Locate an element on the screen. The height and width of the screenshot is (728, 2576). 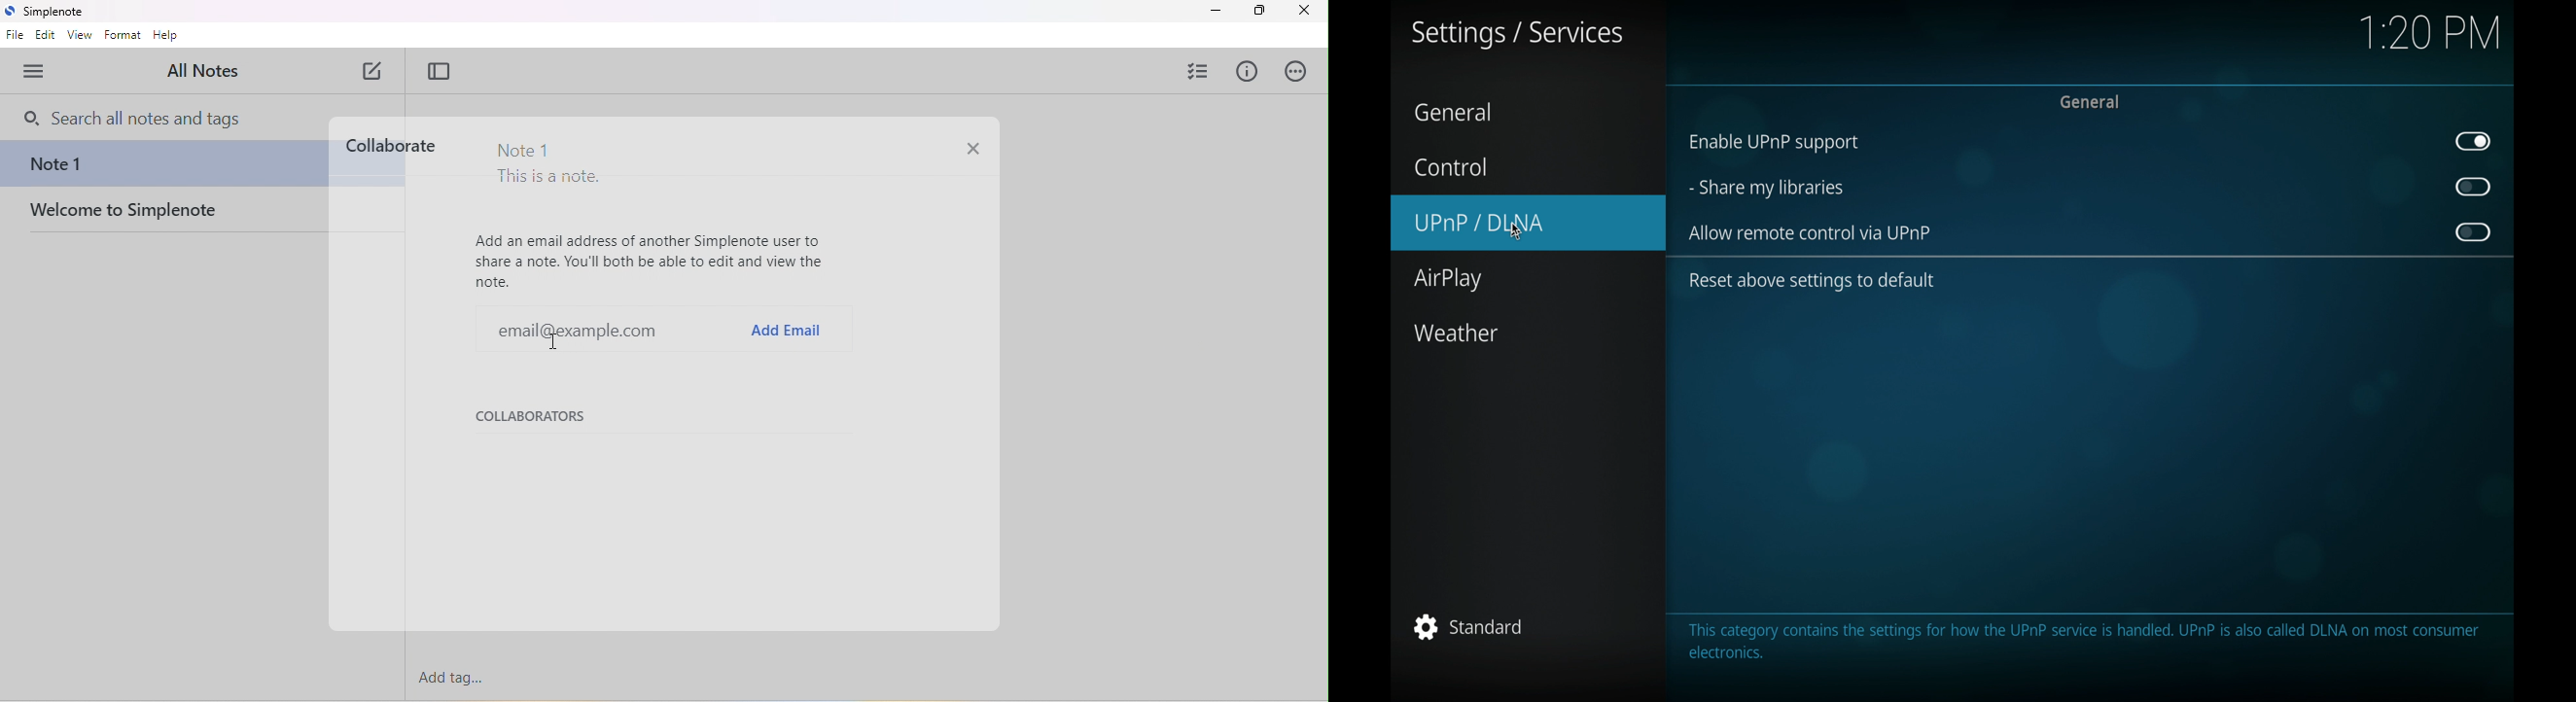
toggle focus mode is located at coordinates (440, 72).